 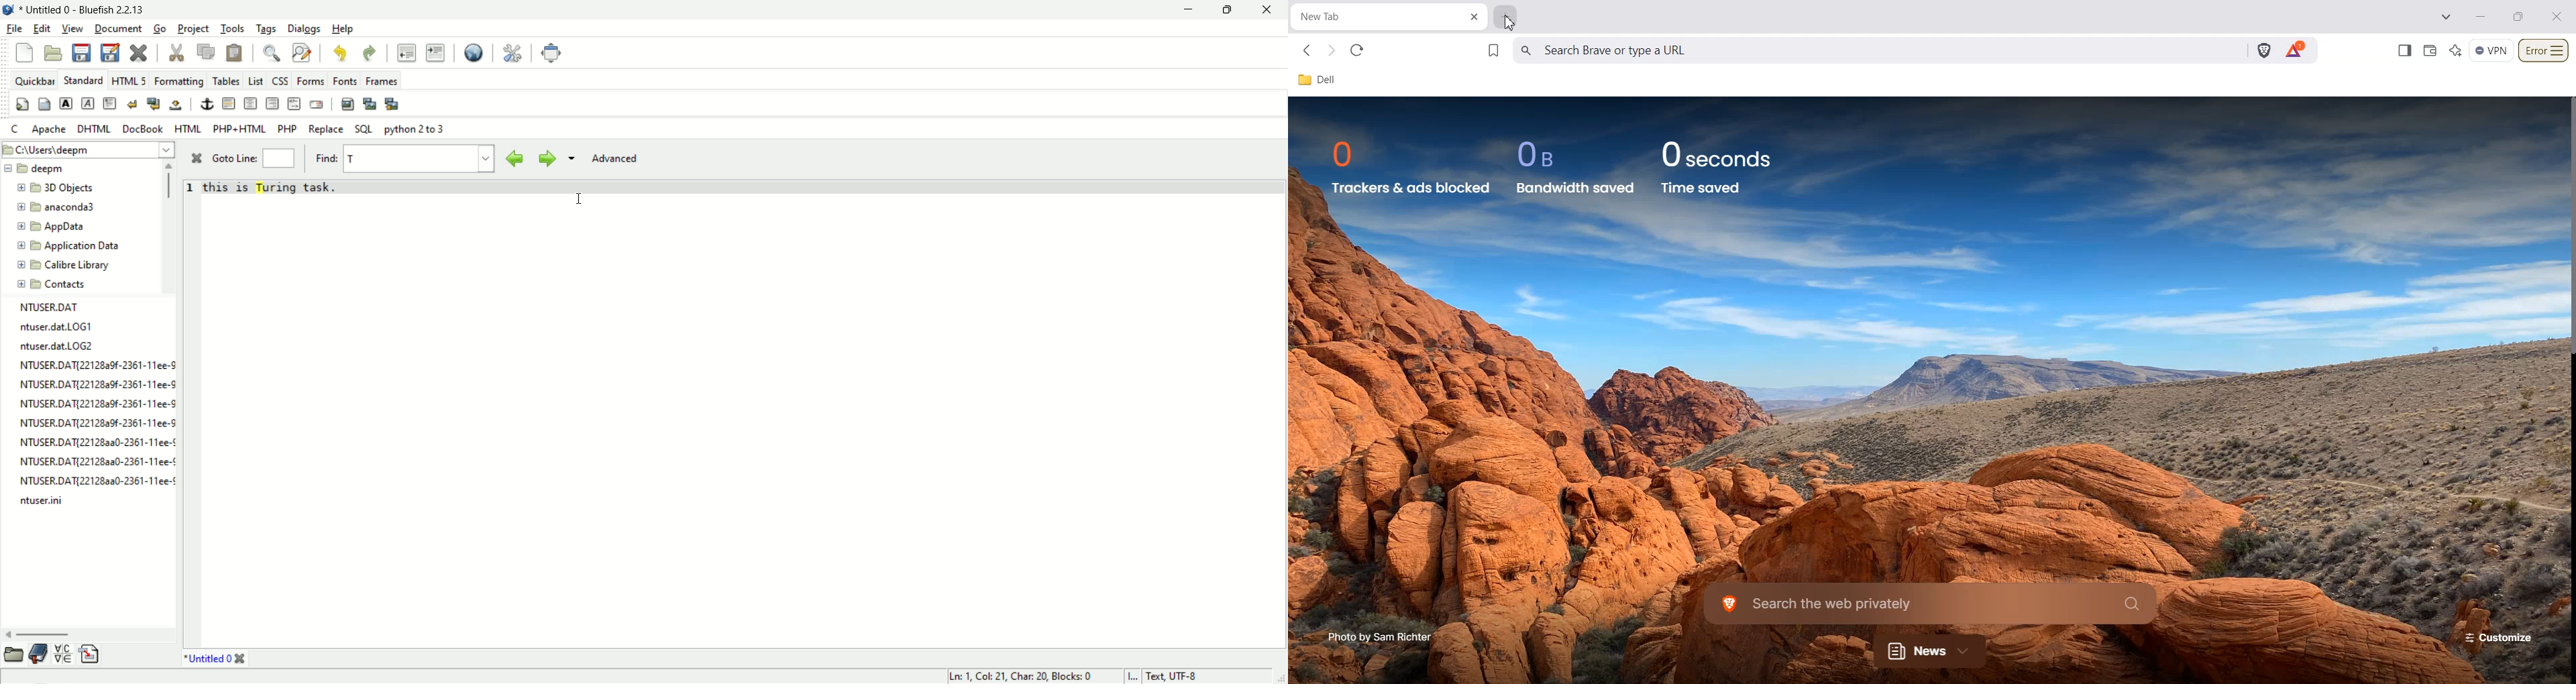 What do you see at coordinates (294, 103) in the screenshot?
I see `html comment` at bounding box center [294, 103].